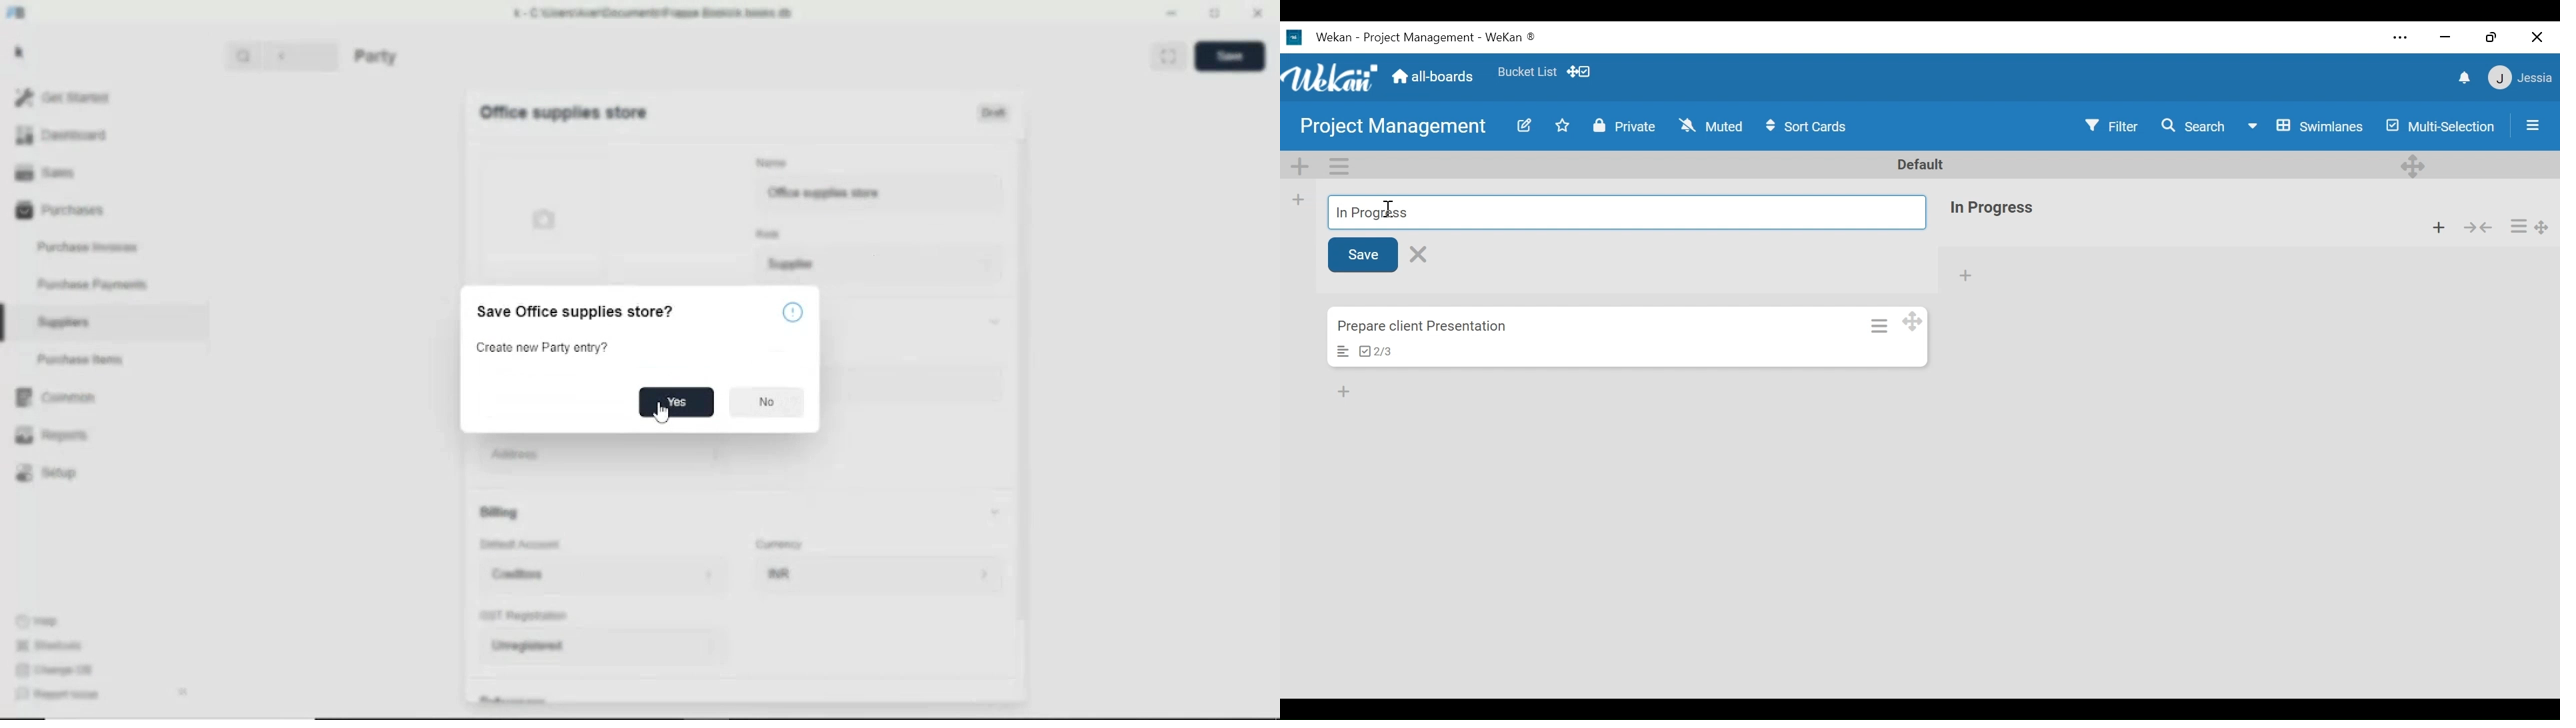 This screenshot has height=728, width=2576. I want to click on Supplier, so click(881, 265).